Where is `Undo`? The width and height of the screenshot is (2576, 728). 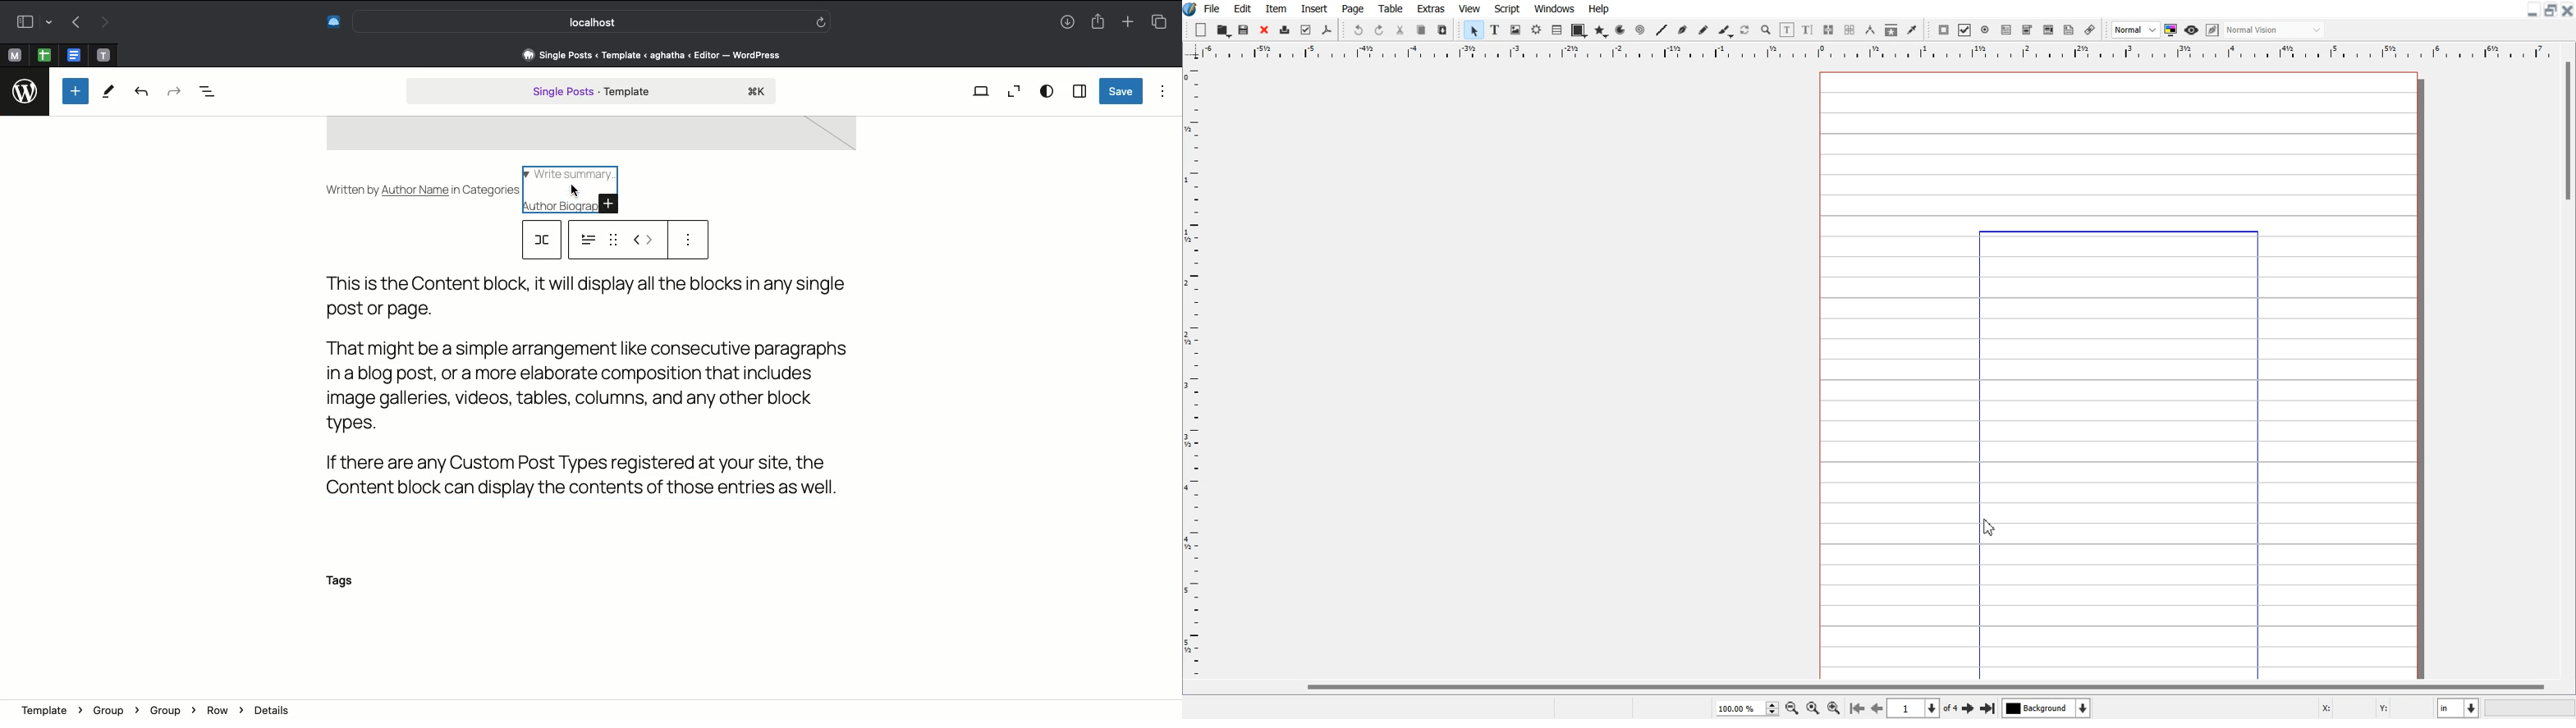 Undo is located at coordinates (141, 93).